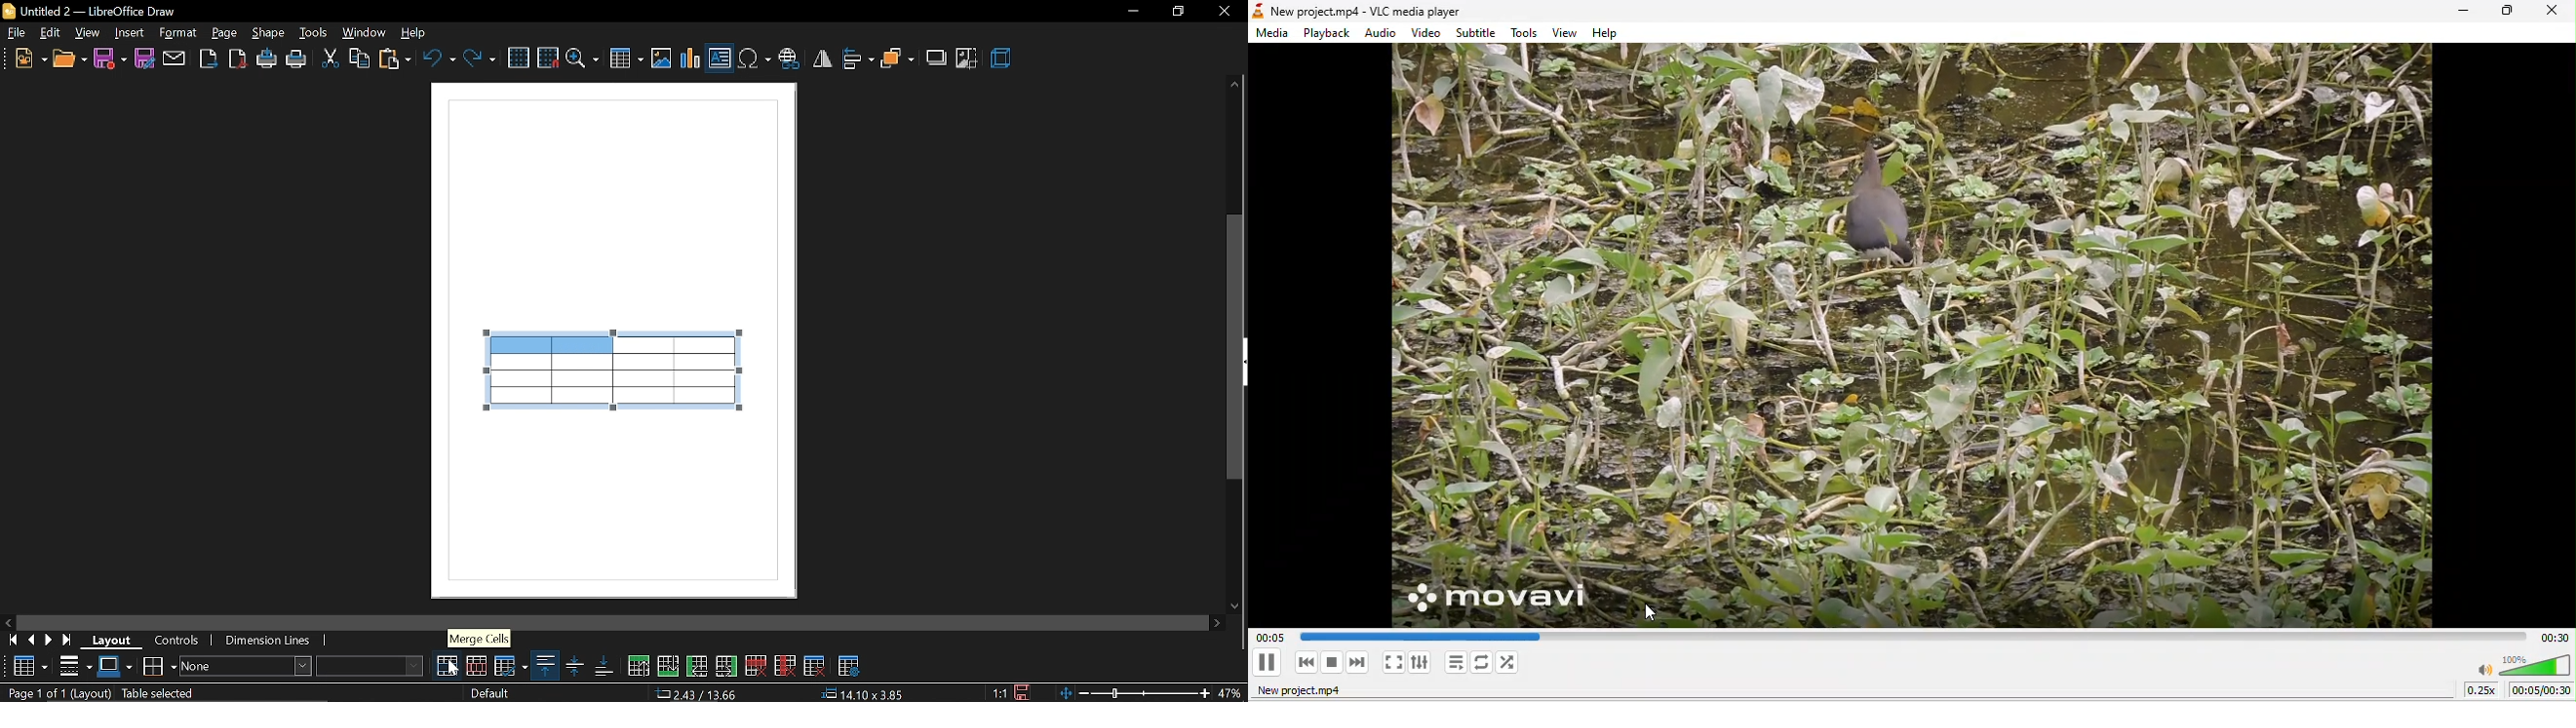  What do you see at coordinates (697, 666) in the screenshot?
I see `insert column before` at bounding box center [697, 666].